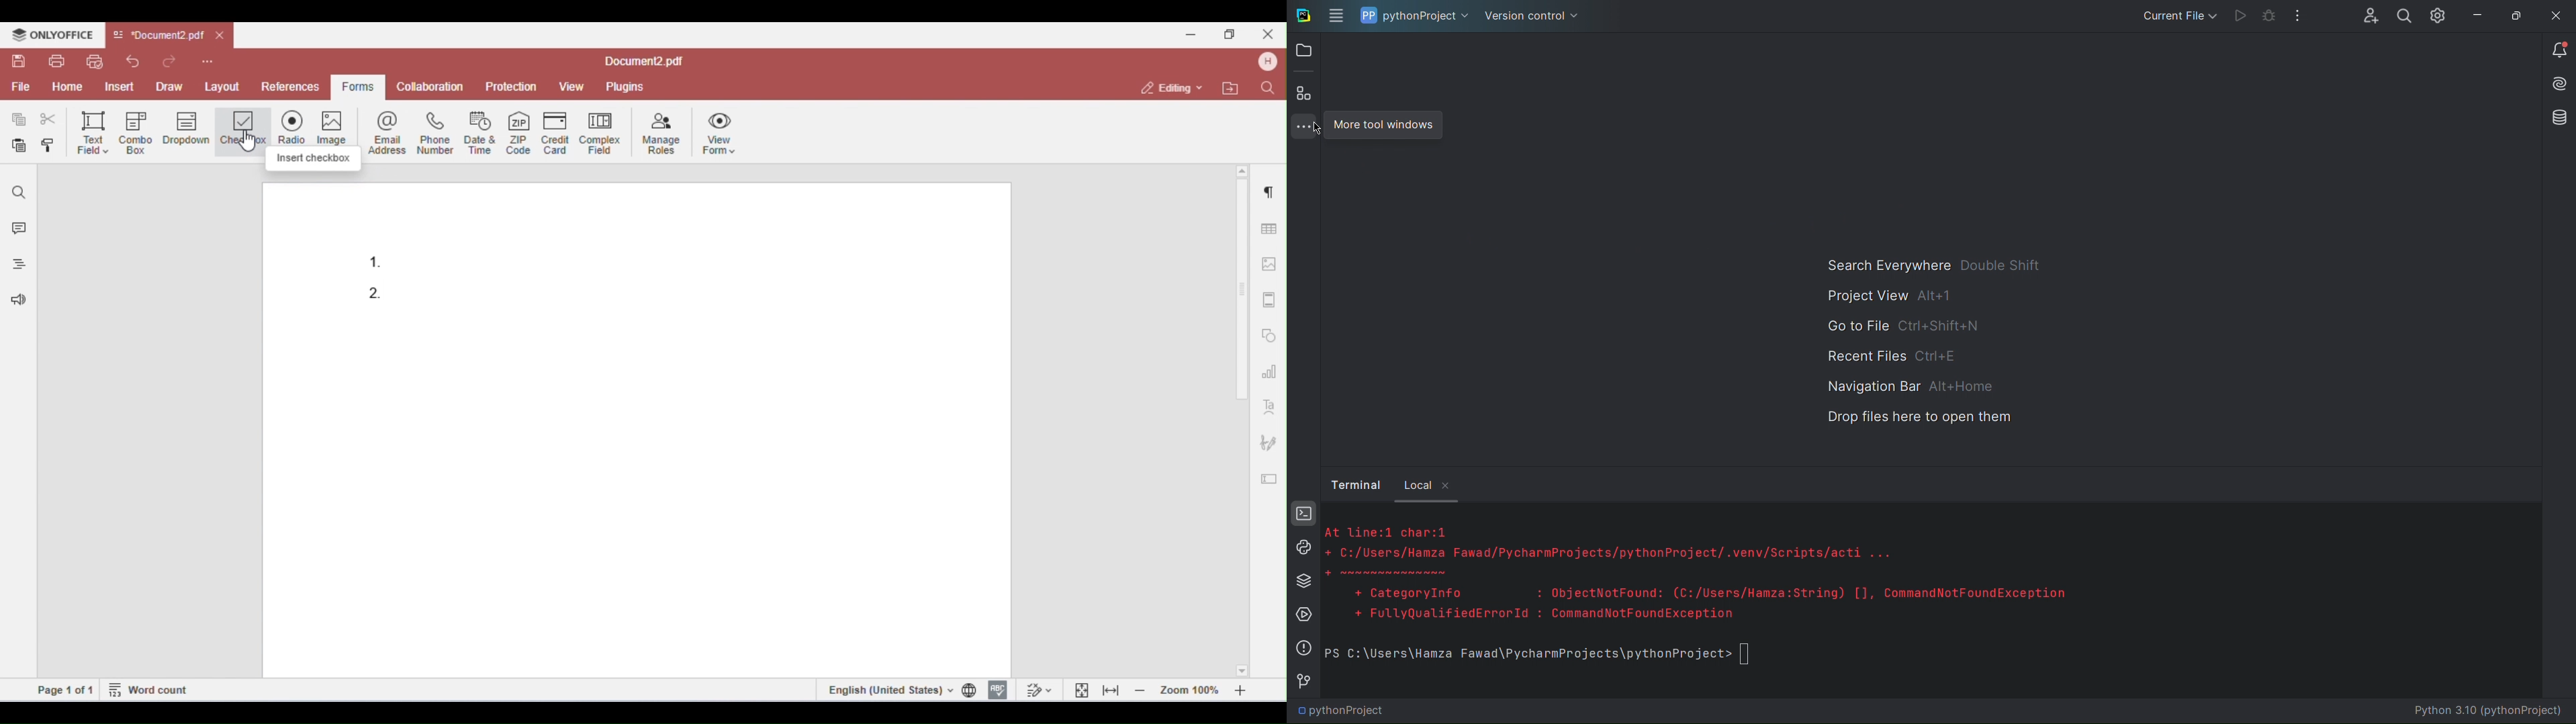 The image size is (2576, 728). I want to click on Python Console, so click(1303, 546).